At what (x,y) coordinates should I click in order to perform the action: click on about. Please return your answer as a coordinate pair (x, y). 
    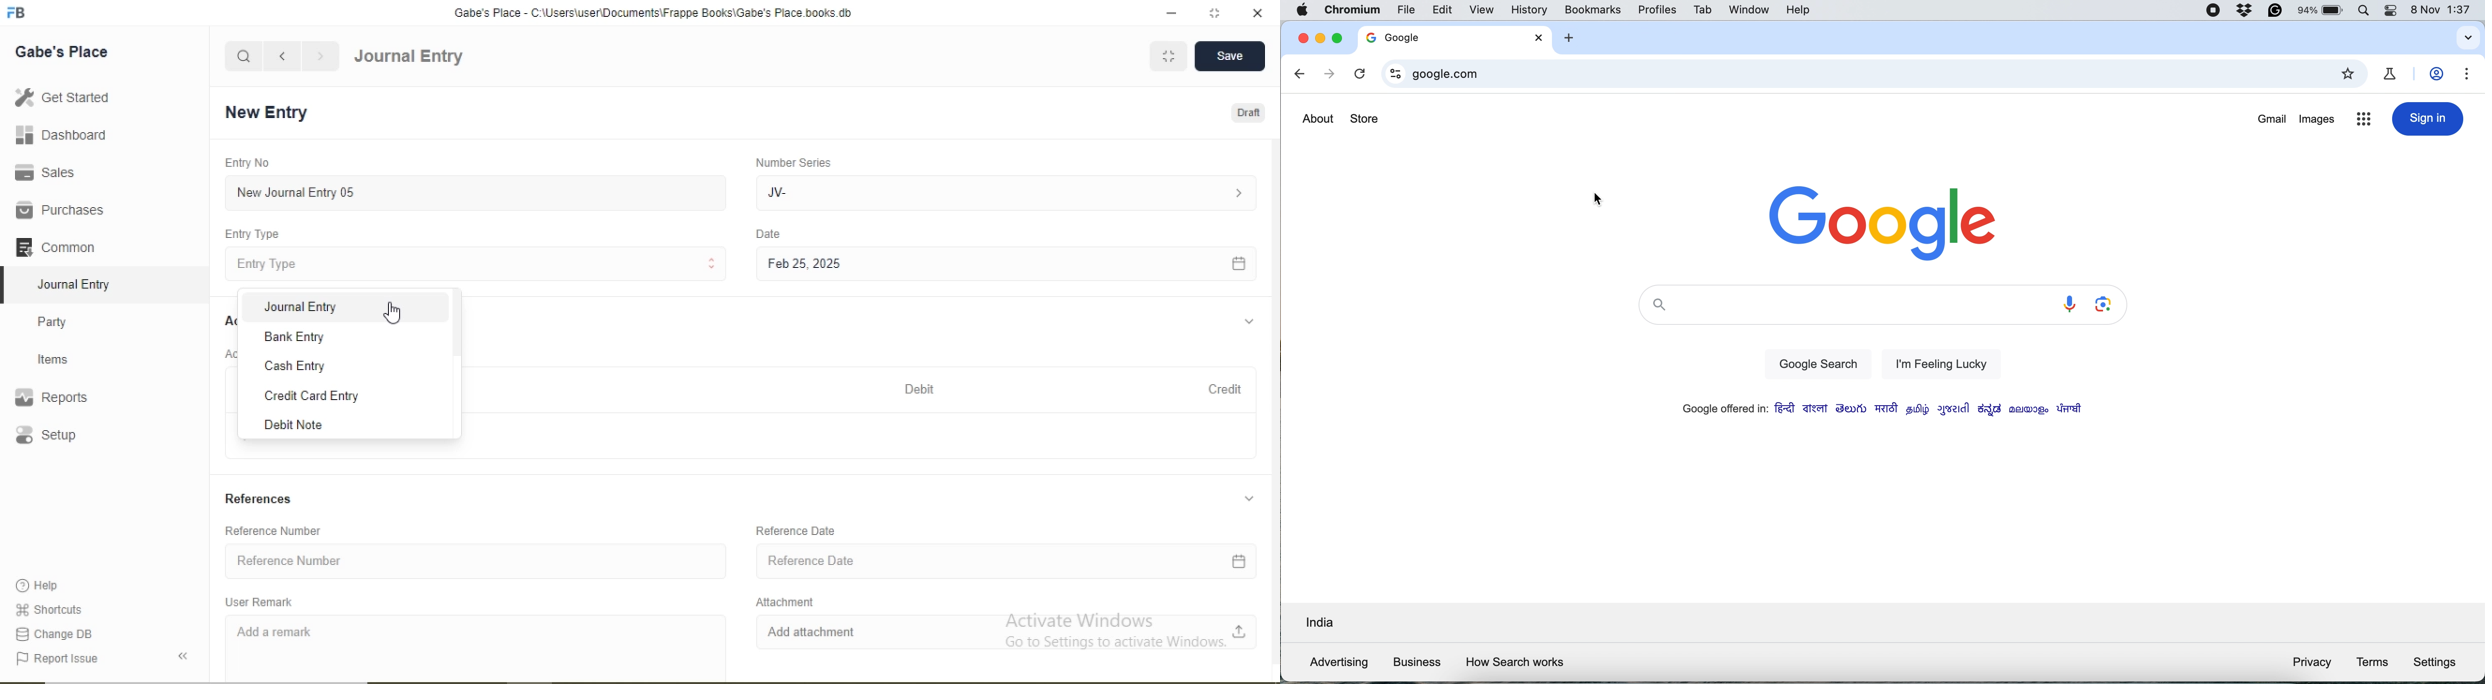
    Looking at the image, I should click on (1317, 118).